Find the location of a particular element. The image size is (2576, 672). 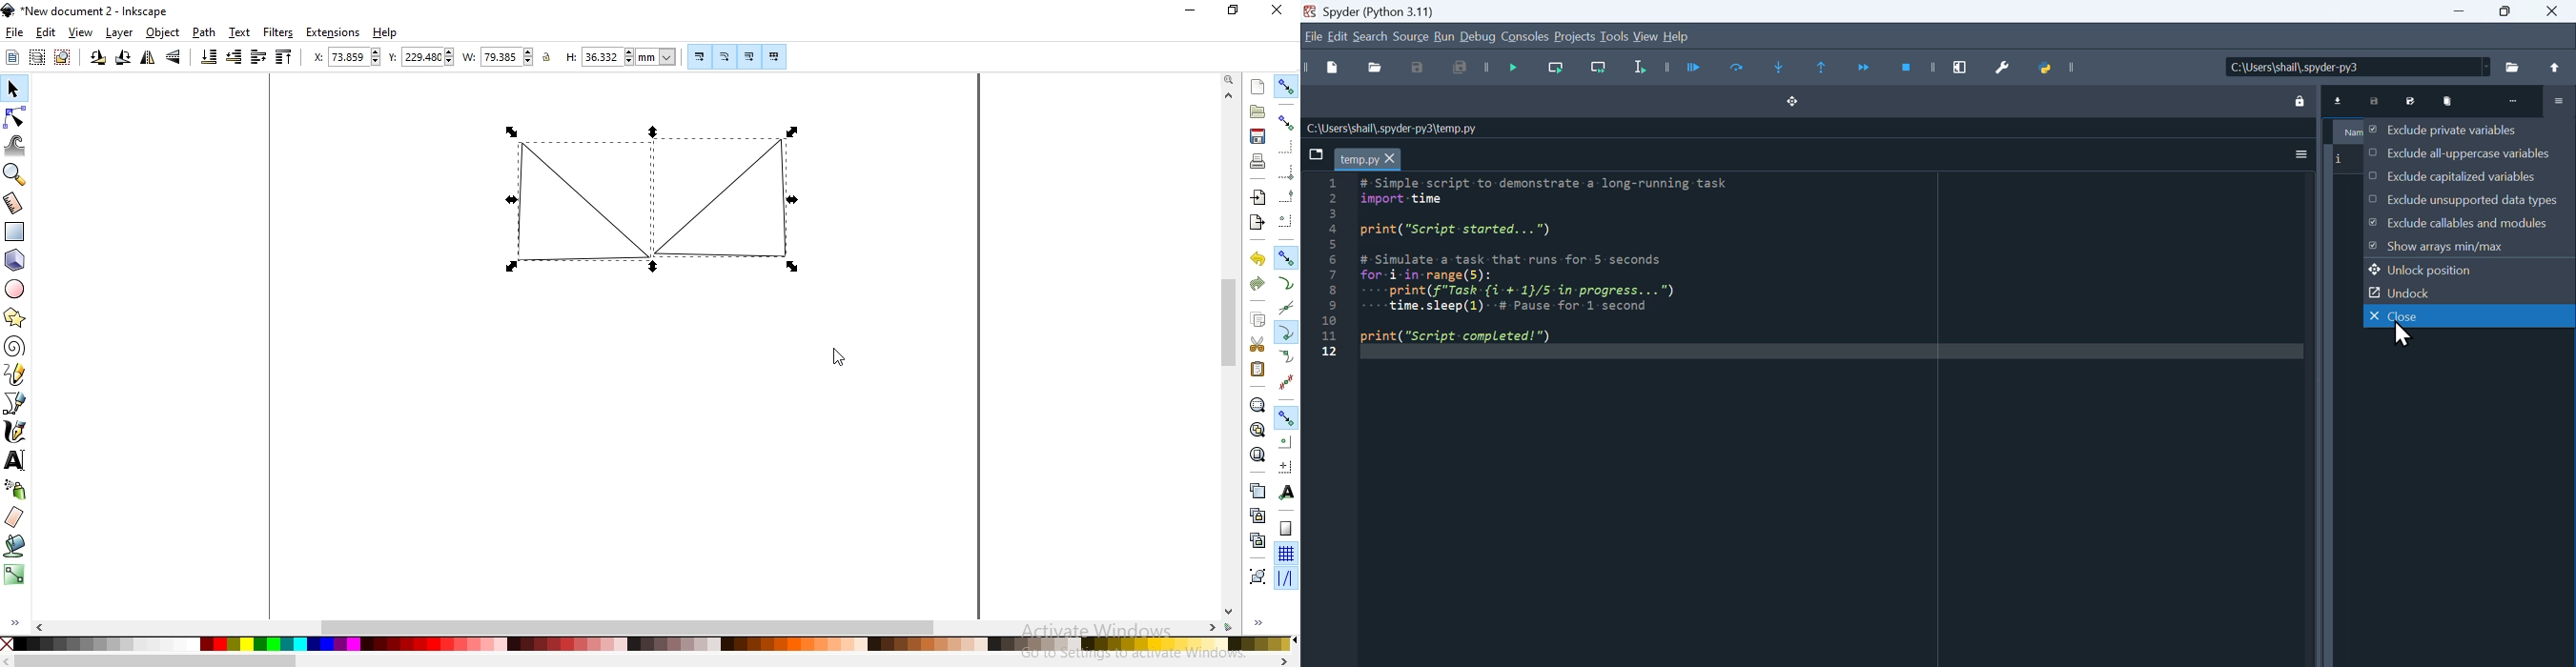

View is located at coordinates (1646, 35).